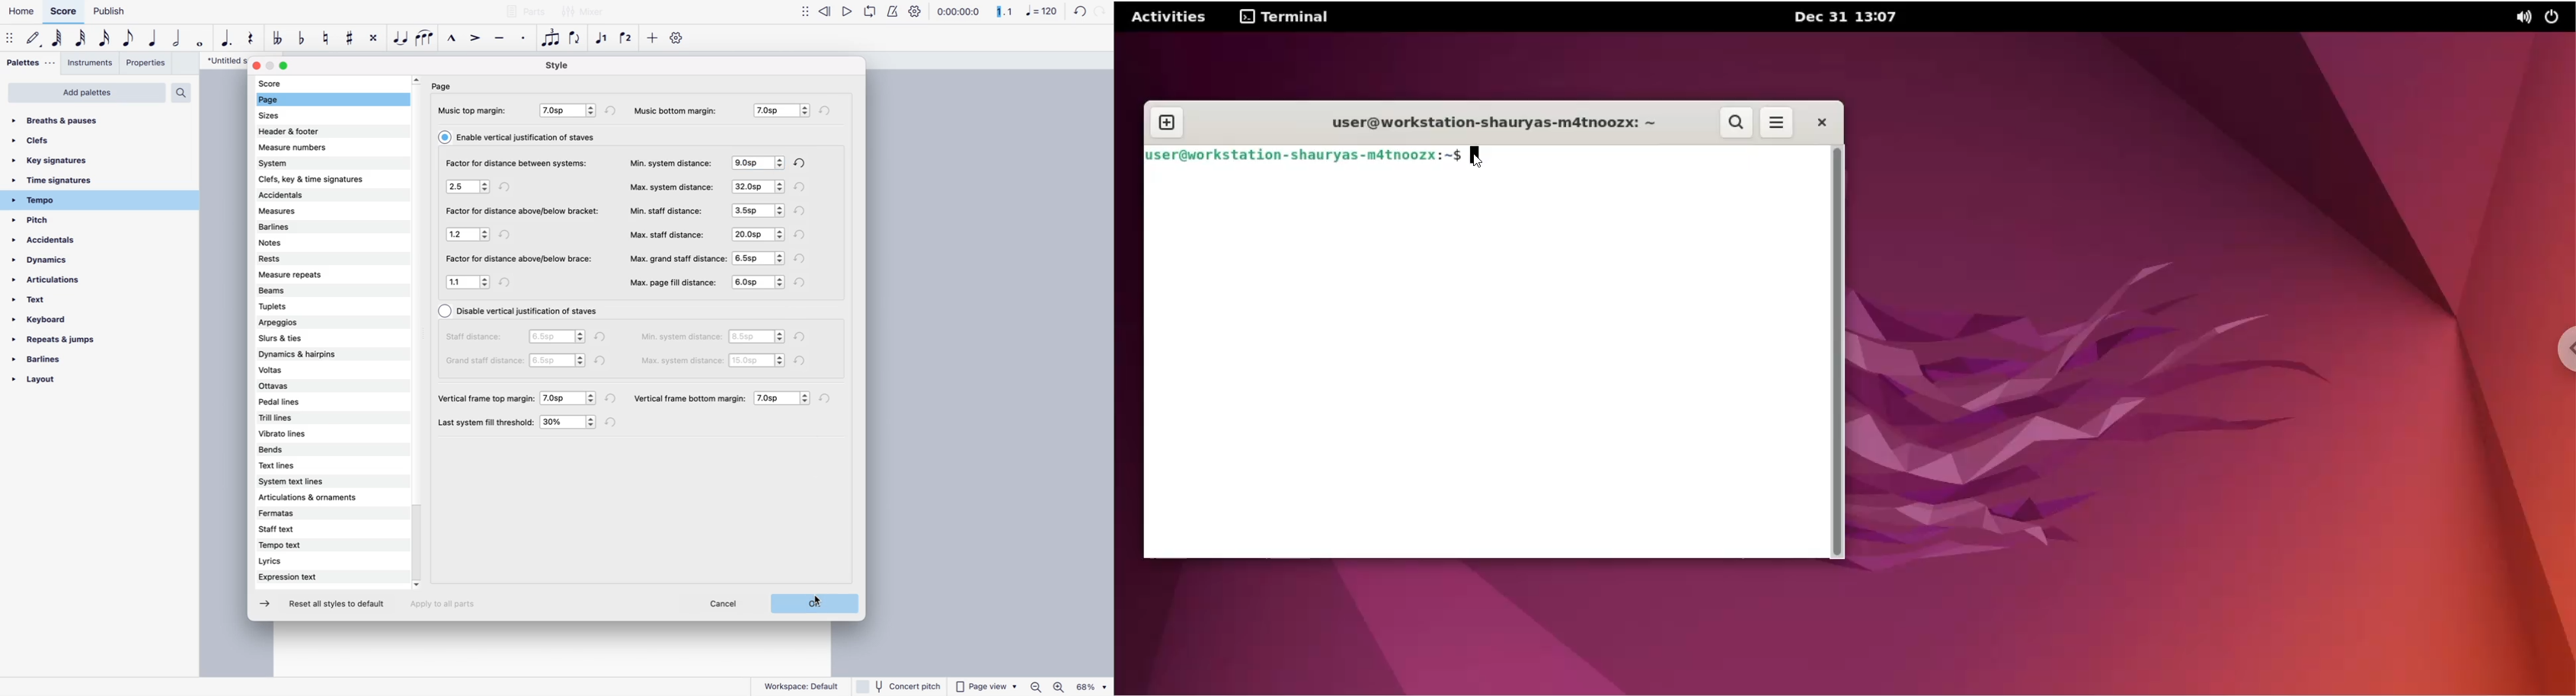  What do you see at coordinates (302, 433) in the screenshot?
I see `vibrato lines` at bounding box center [302, 433].